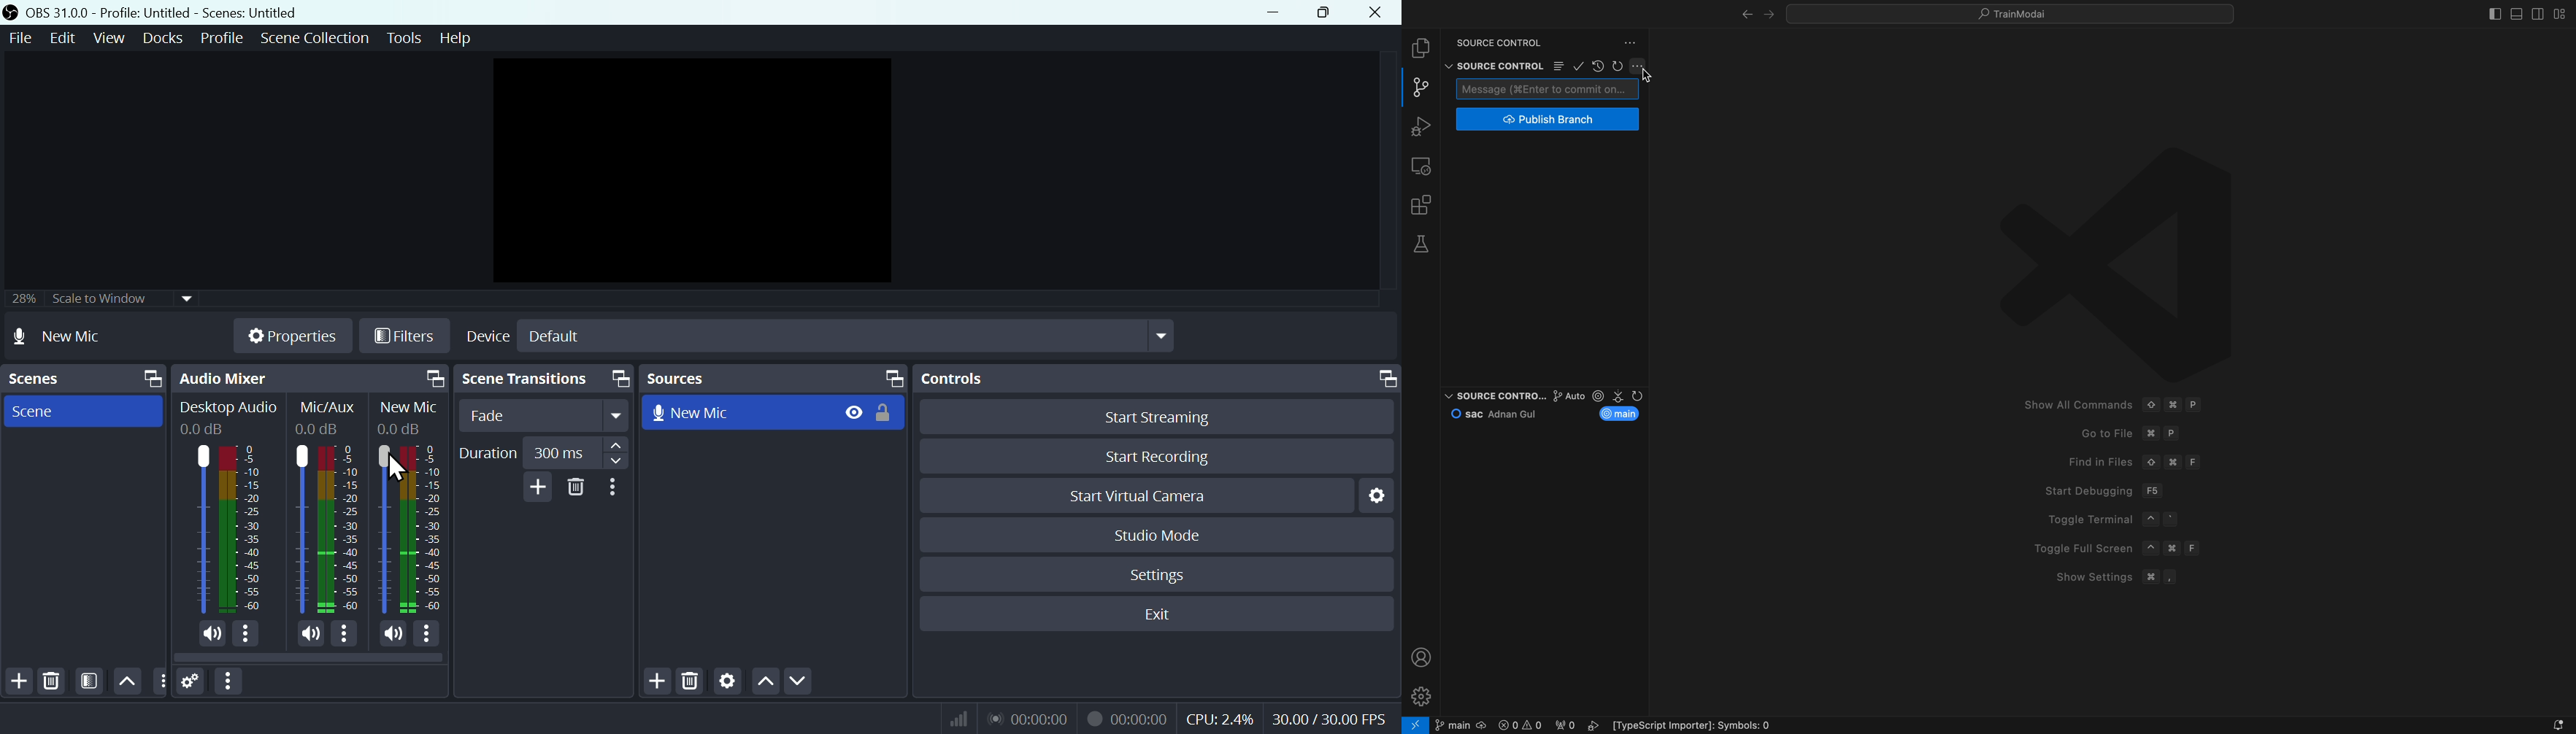  Describe the element at coordinates (1327, 12) in the screenshot. I see `Restore` at that location.